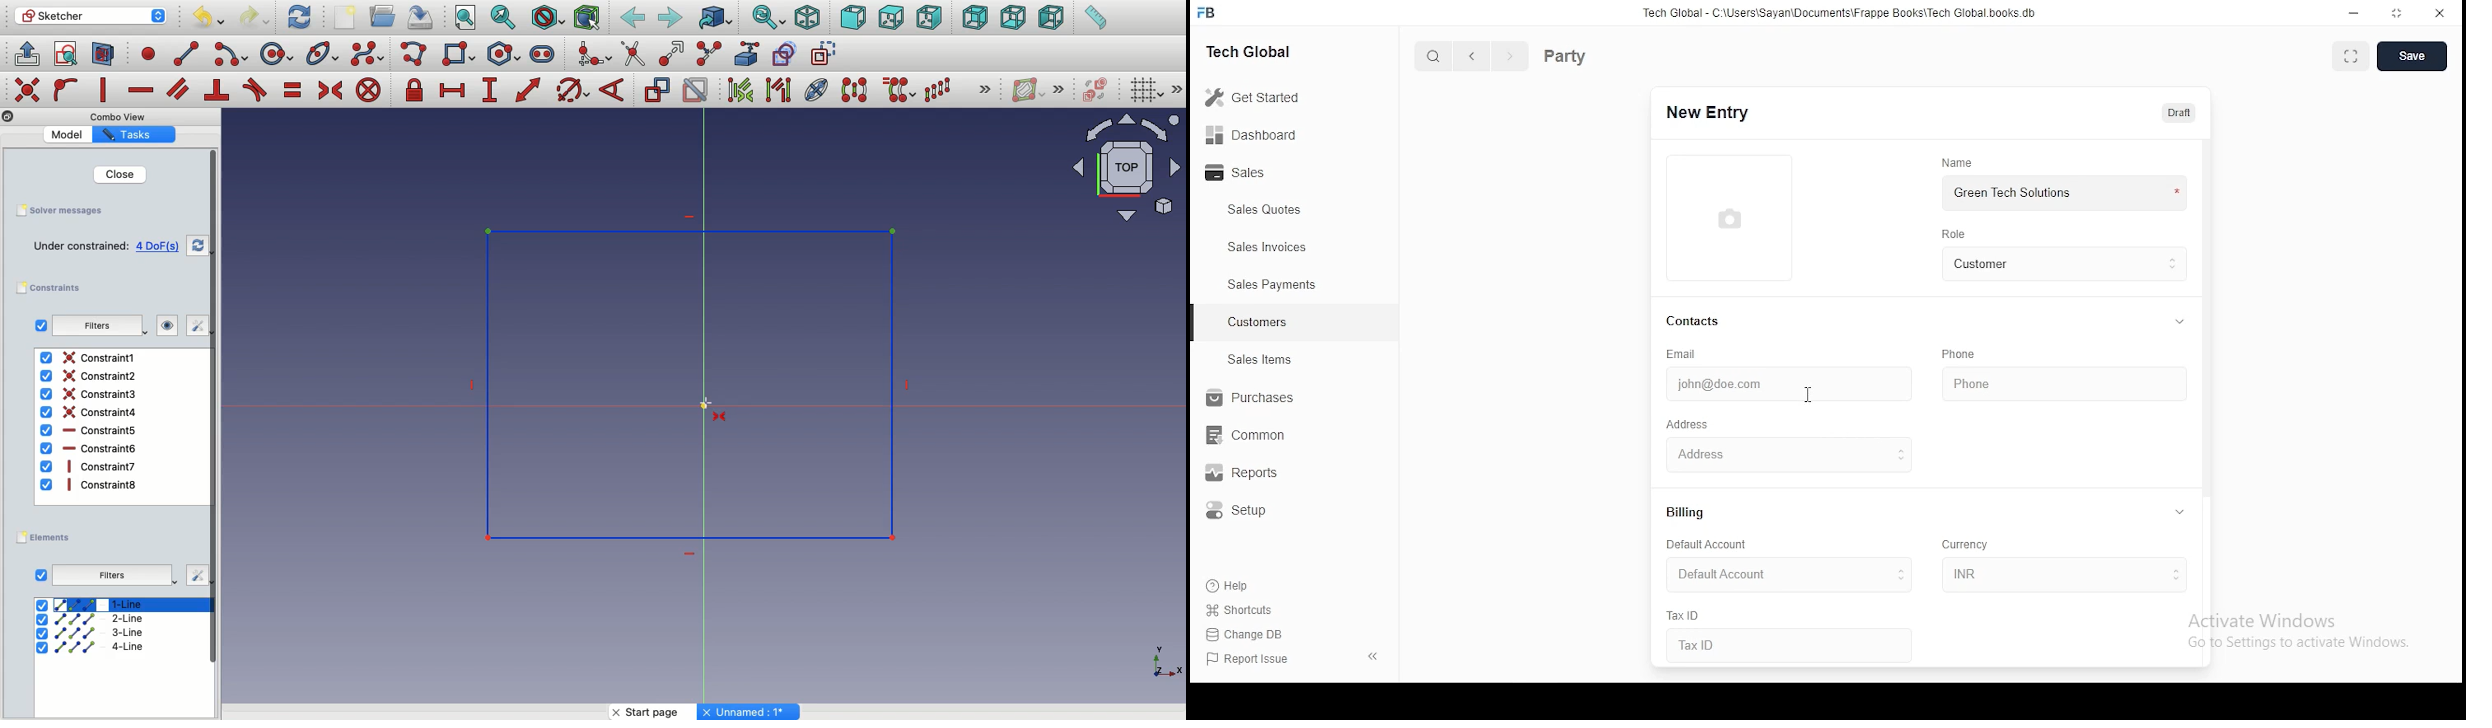 The width and height of the screenshot is (2492, 728). What do you see at coordinates (87, 358) in the screenshot?
I see `Constraint1` at bounding box center [87, 358].